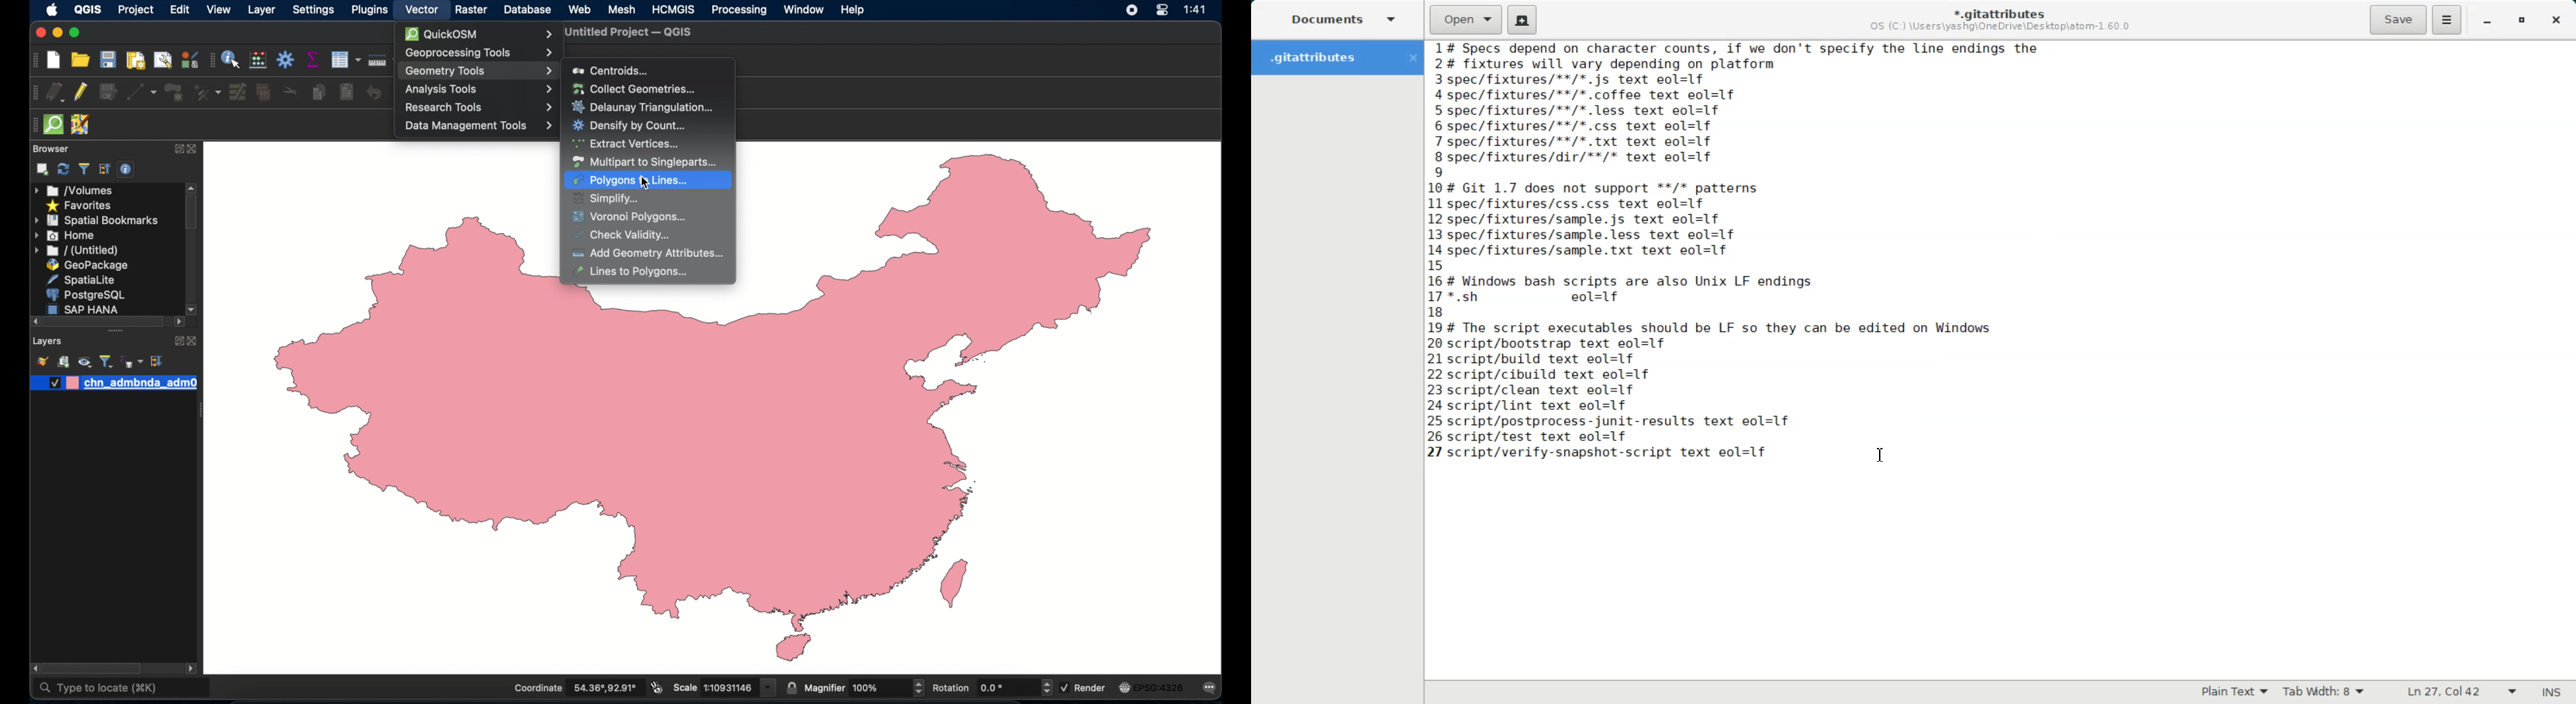 The height and width of the screenshot is (728, 2576). I want to click on voronoi polygons, so click(632, 218).